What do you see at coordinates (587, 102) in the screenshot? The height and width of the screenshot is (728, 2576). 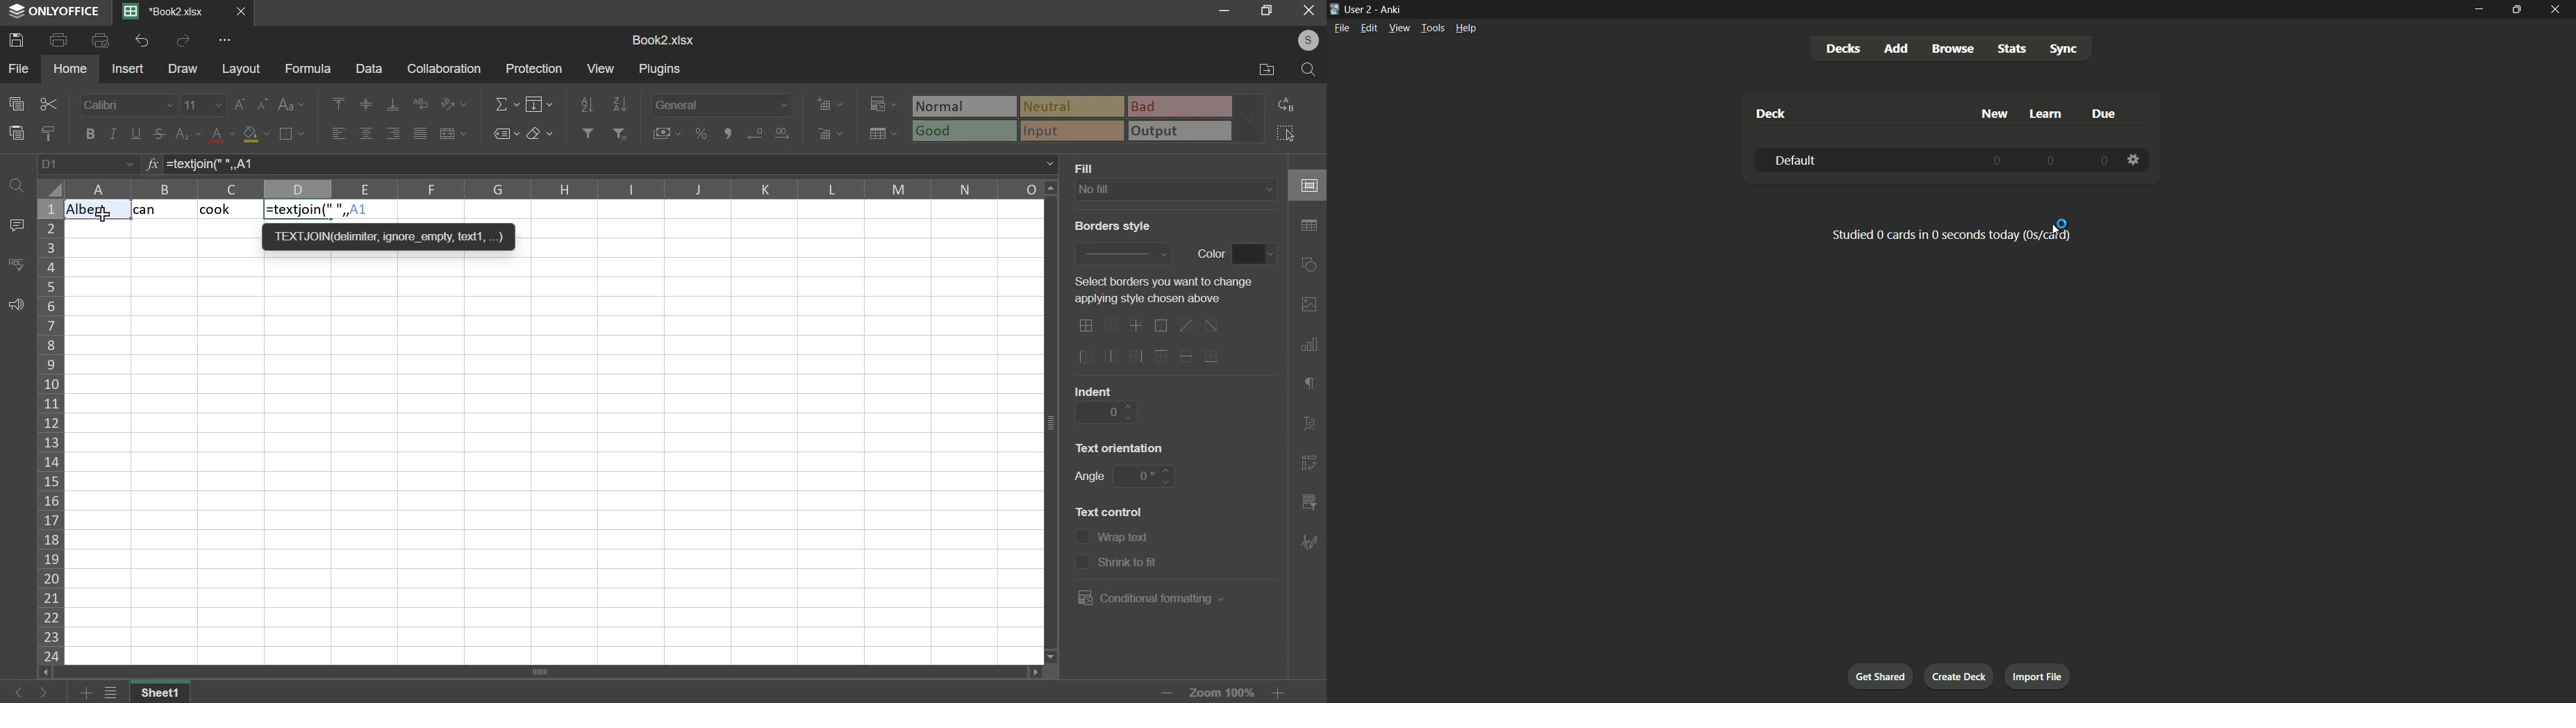 I see `sort ascending` at bounding box center [587, 102].